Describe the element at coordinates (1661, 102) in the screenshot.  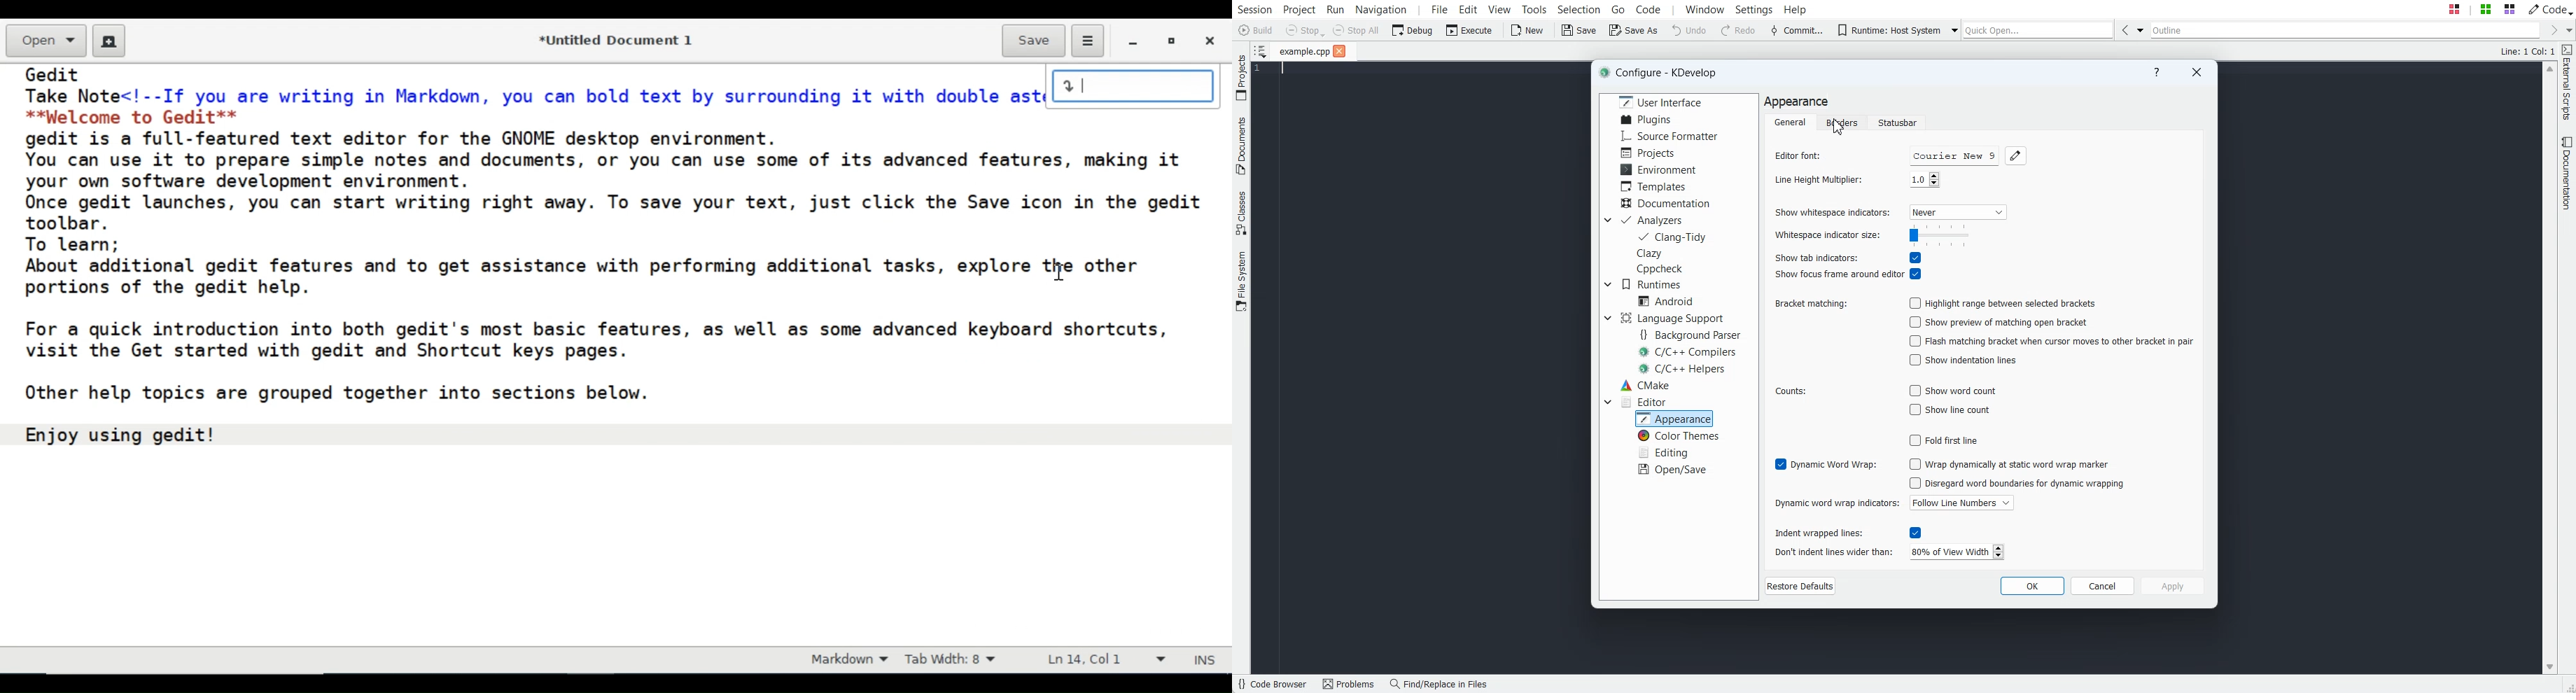
I see `User Interface` at that location.